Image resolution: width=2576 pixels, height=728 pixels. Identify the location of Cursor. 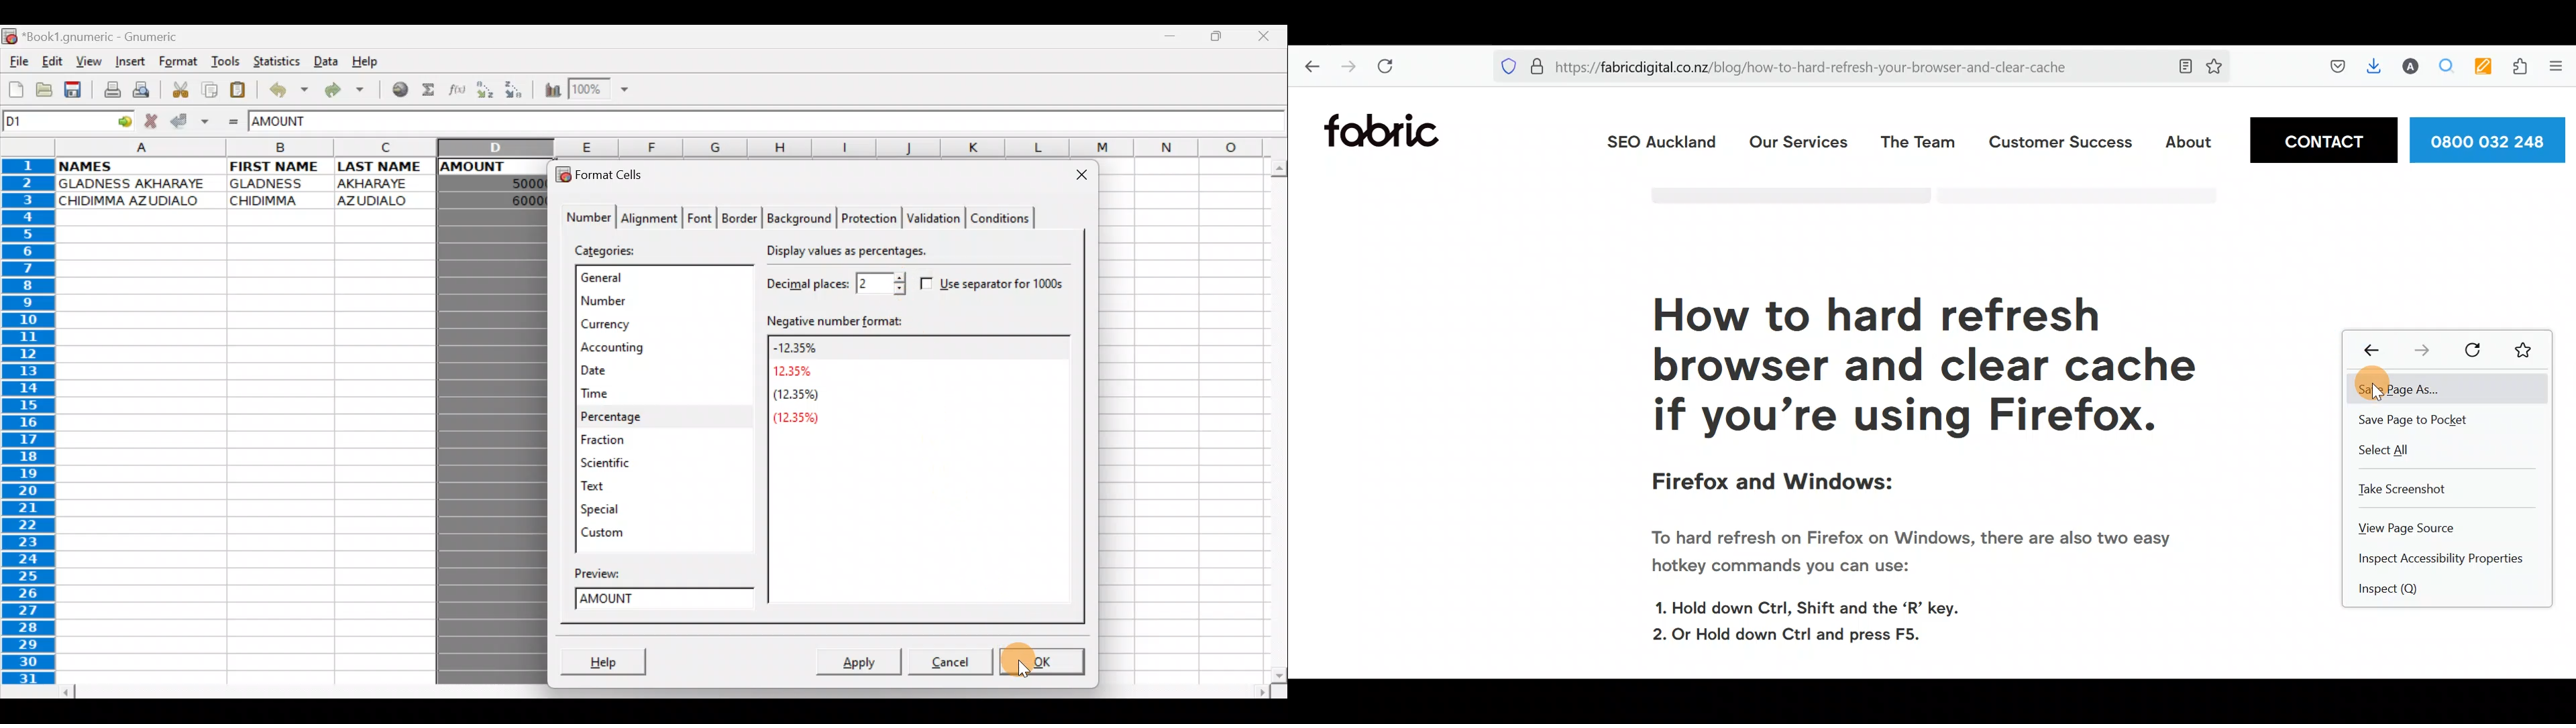
(2381, 384).